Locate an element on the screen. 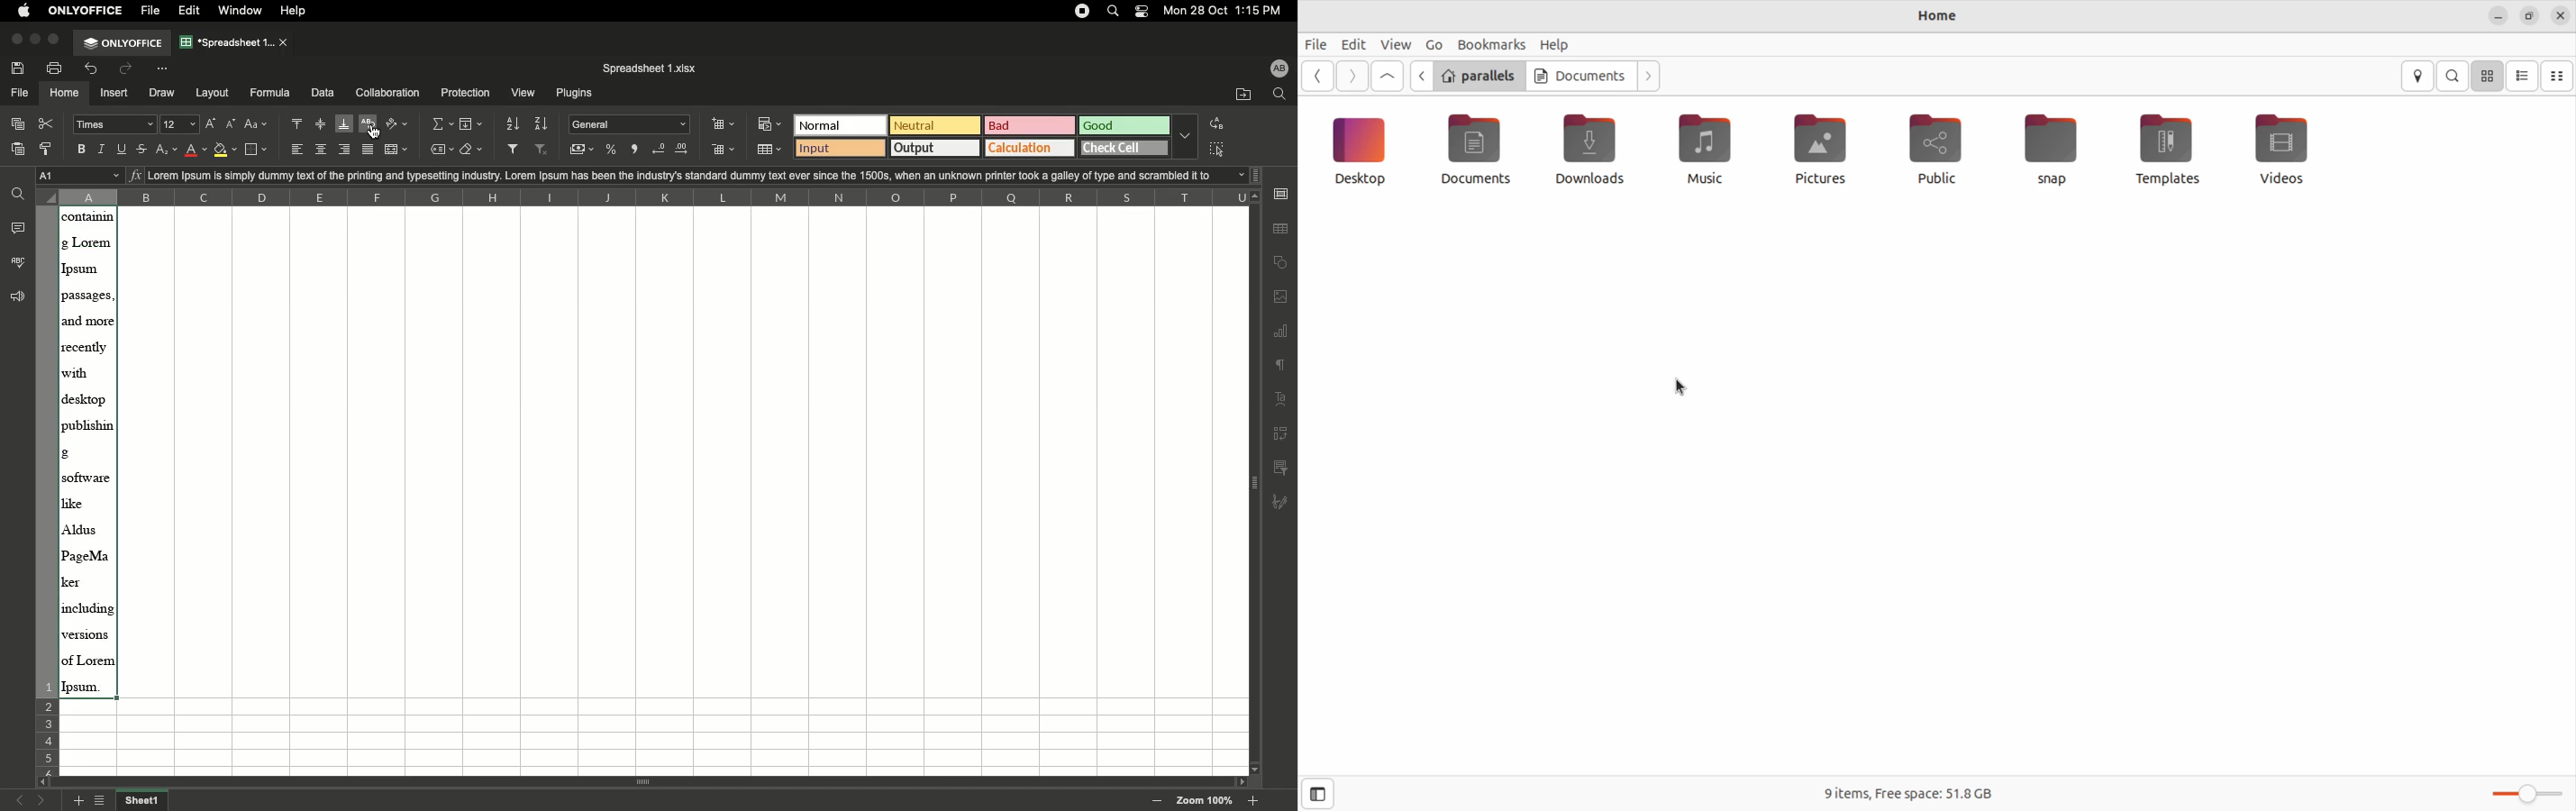  OnlyOffice is located at coordinates (86, 10).